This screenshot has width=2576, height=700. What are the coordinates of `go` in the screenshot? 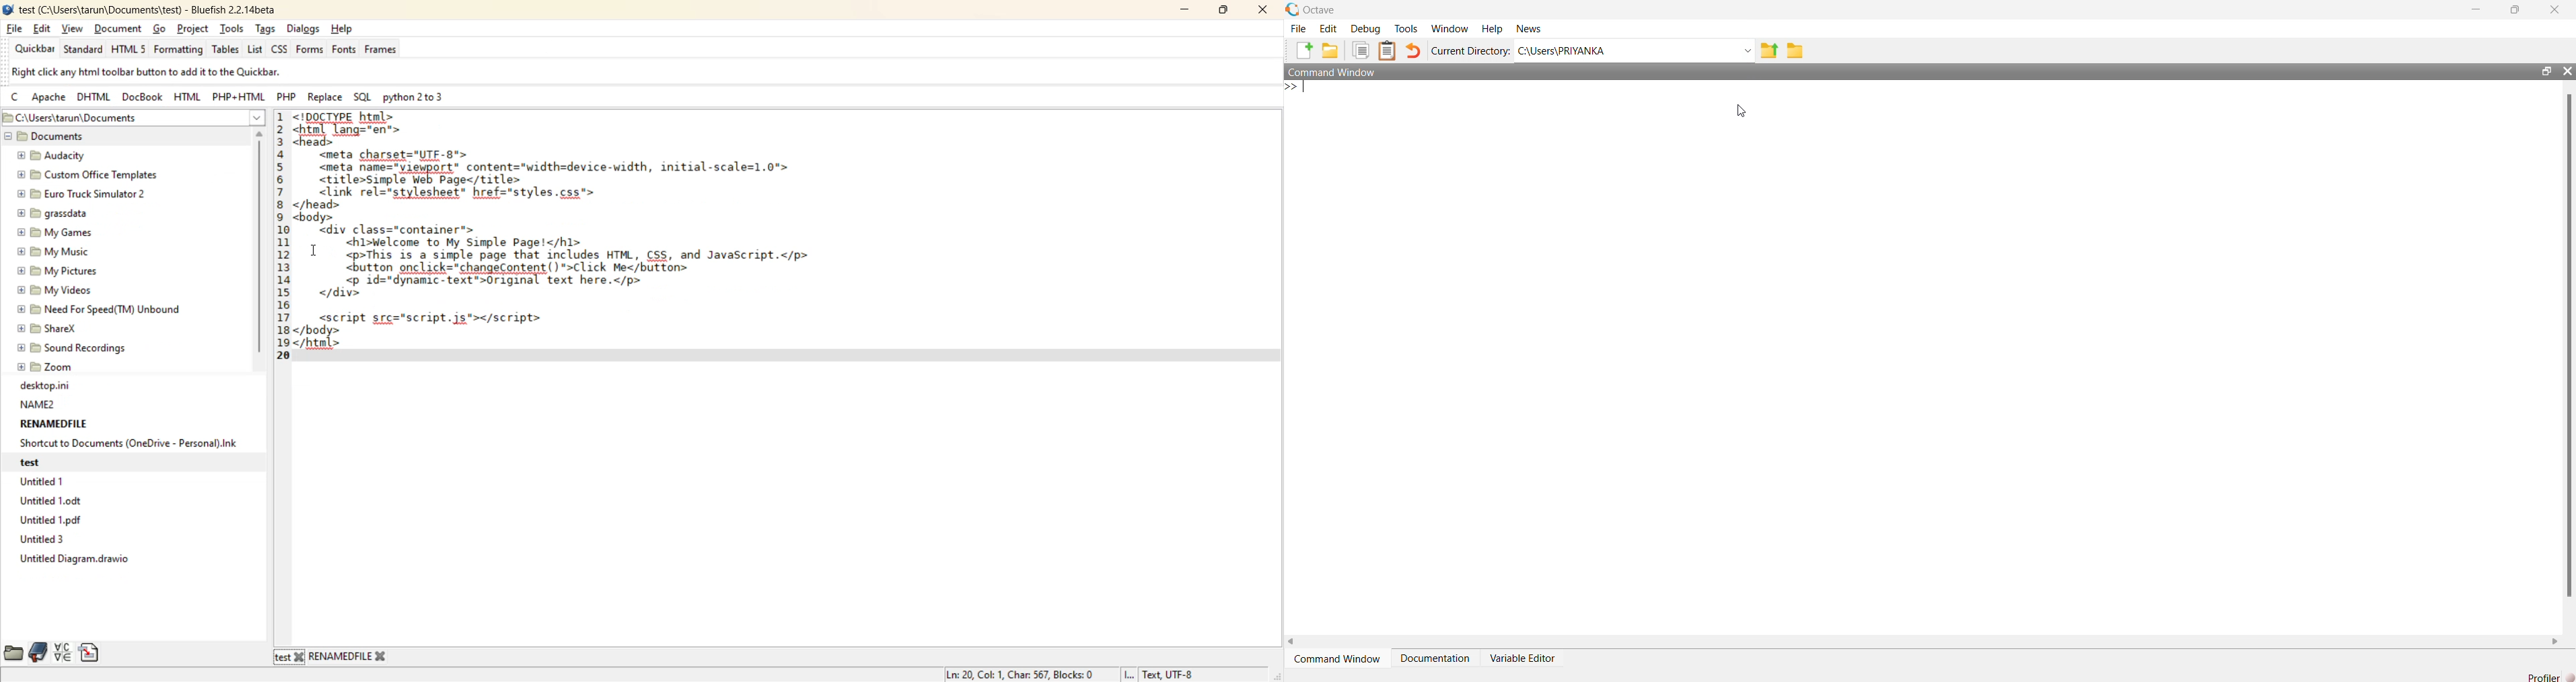 It's located at (161, 29).